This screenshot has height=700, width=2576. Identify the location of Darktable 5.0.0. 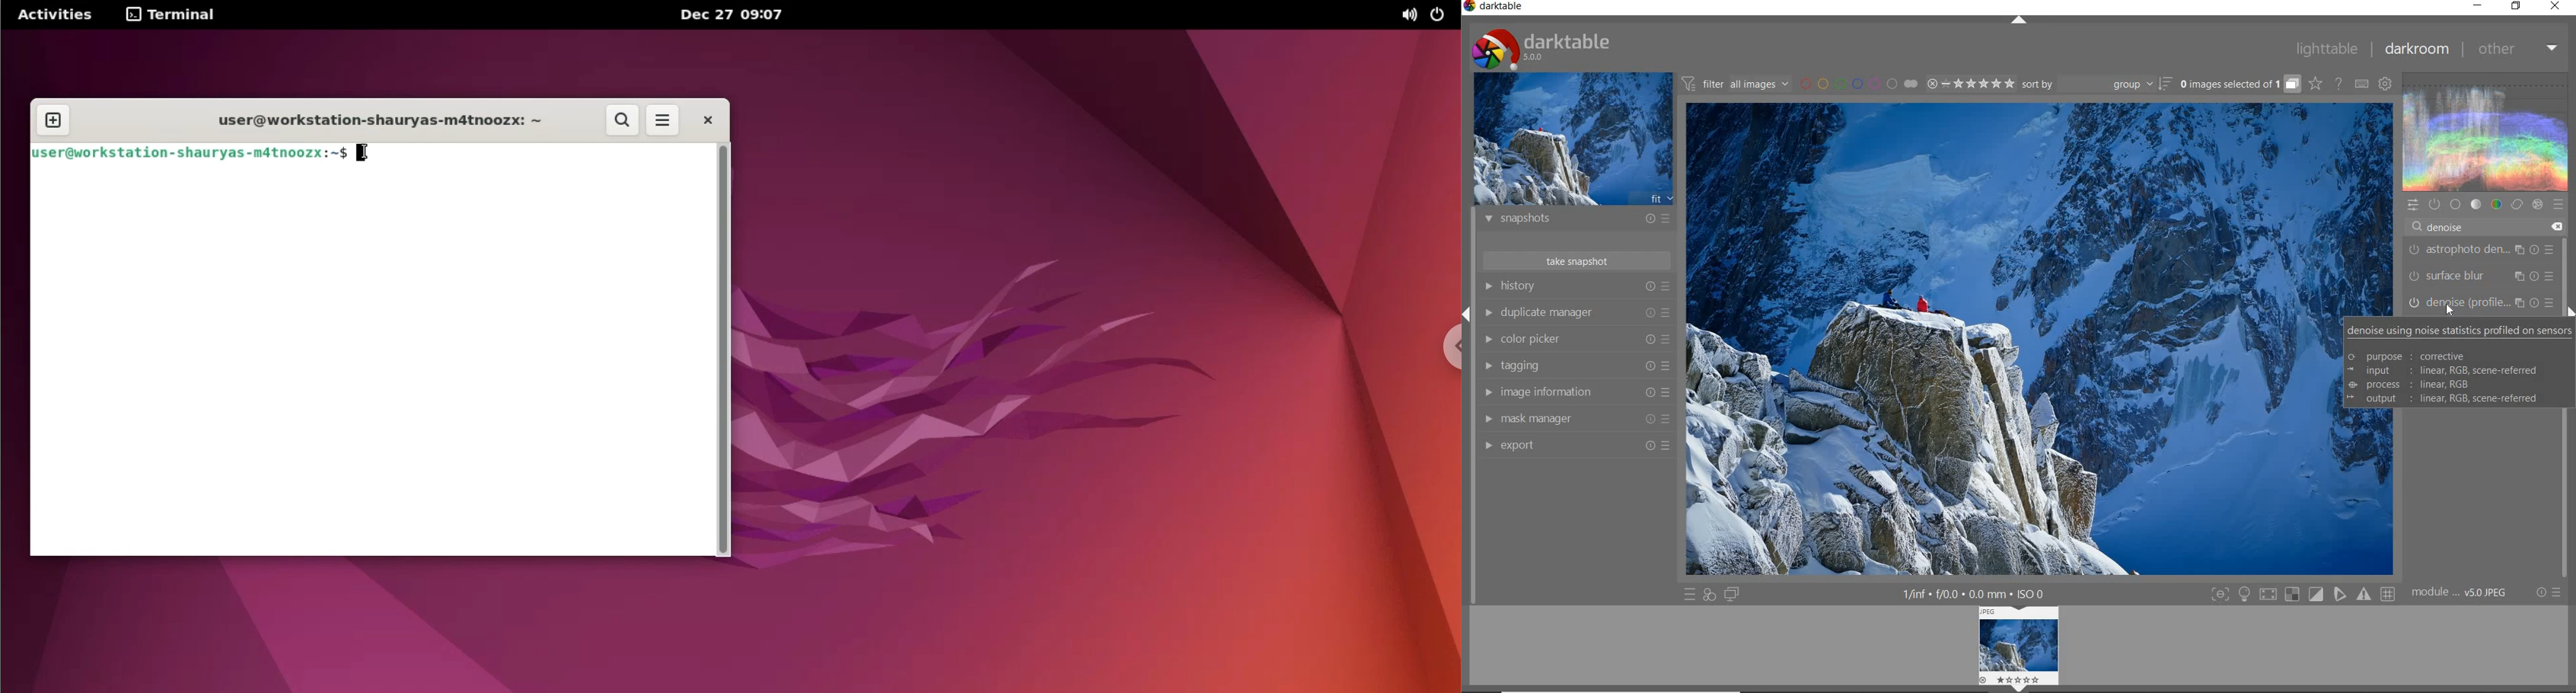
(1541, 49).